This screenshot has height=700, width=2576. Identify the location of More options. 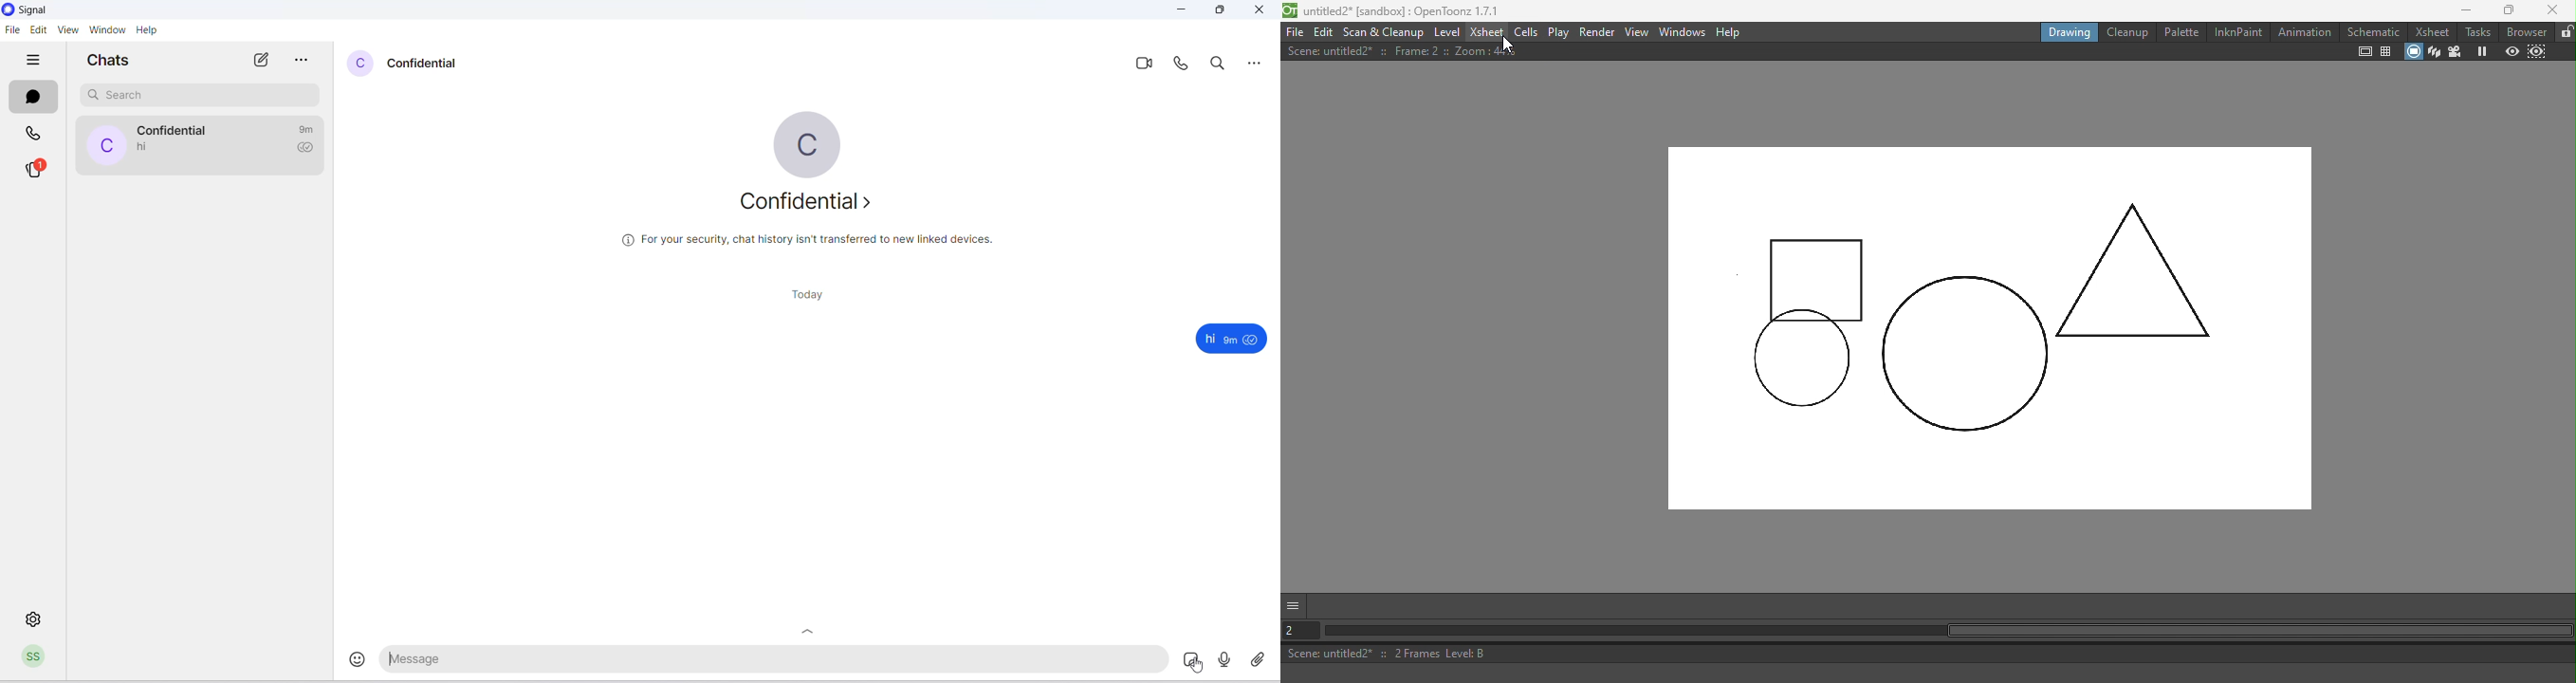
(1296, 604).